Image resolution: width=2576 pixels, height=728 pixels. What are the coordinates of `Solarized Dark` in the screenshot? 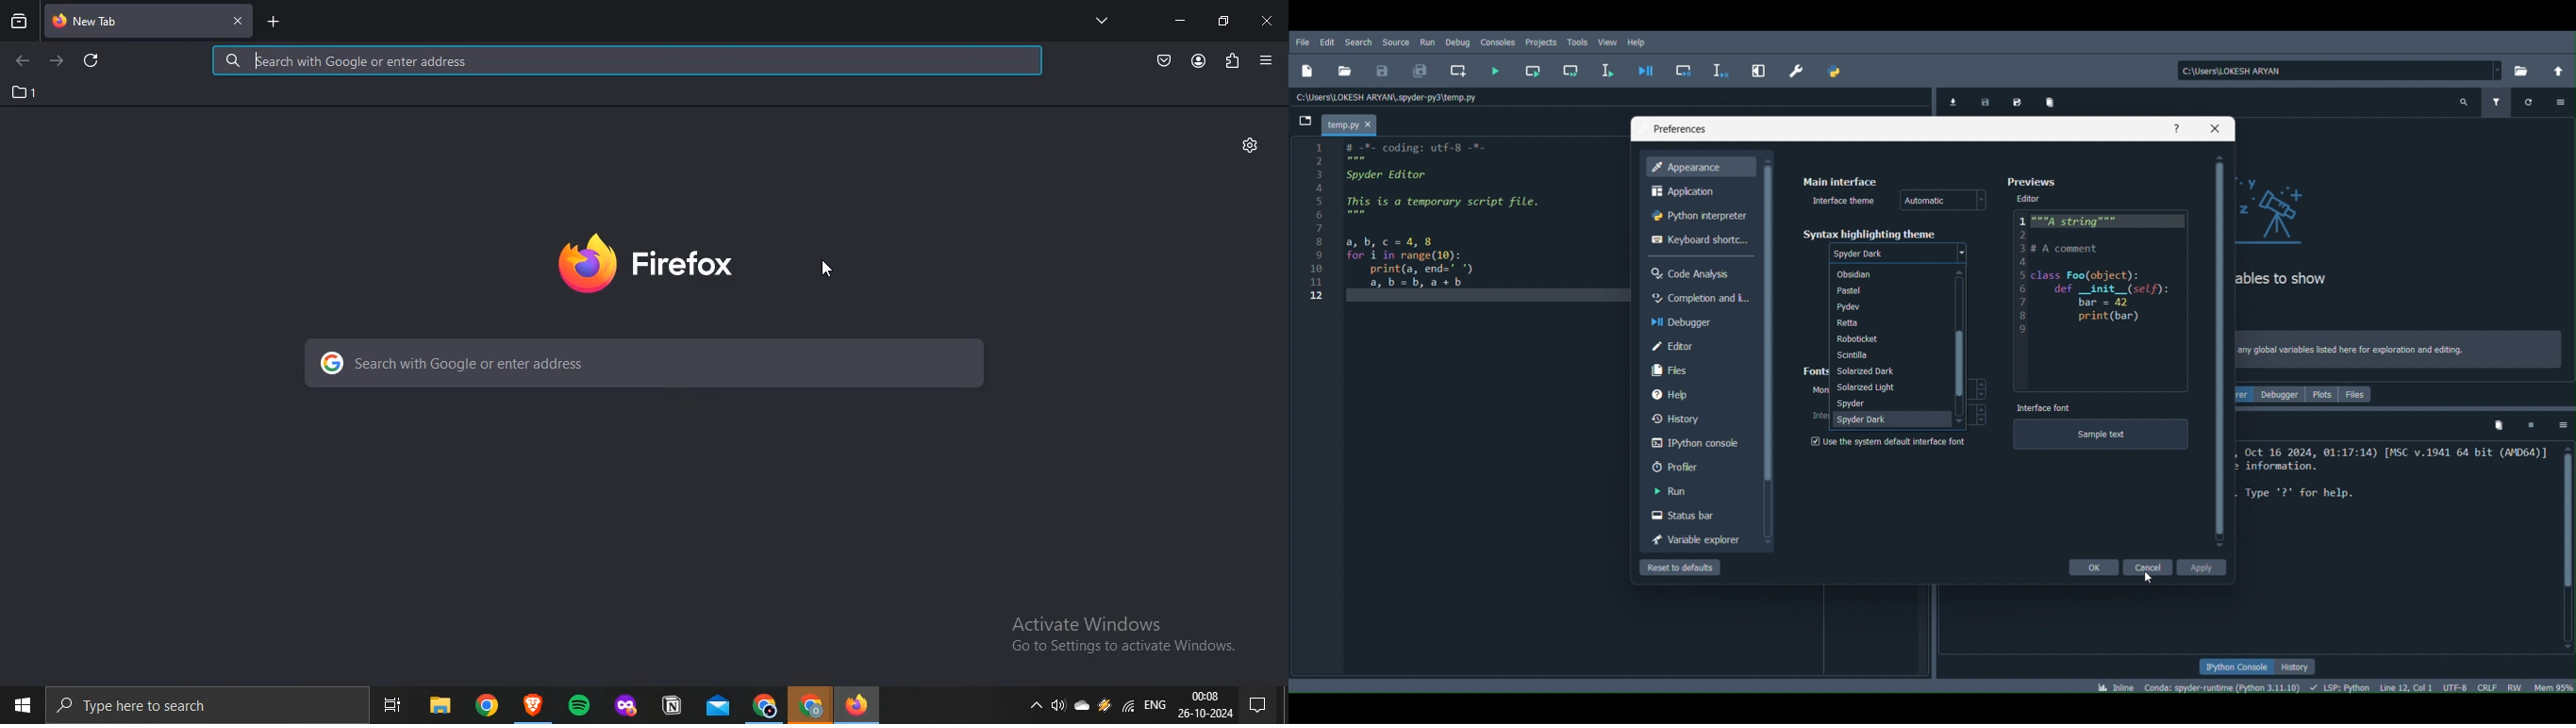 It's located at (1887, 371).